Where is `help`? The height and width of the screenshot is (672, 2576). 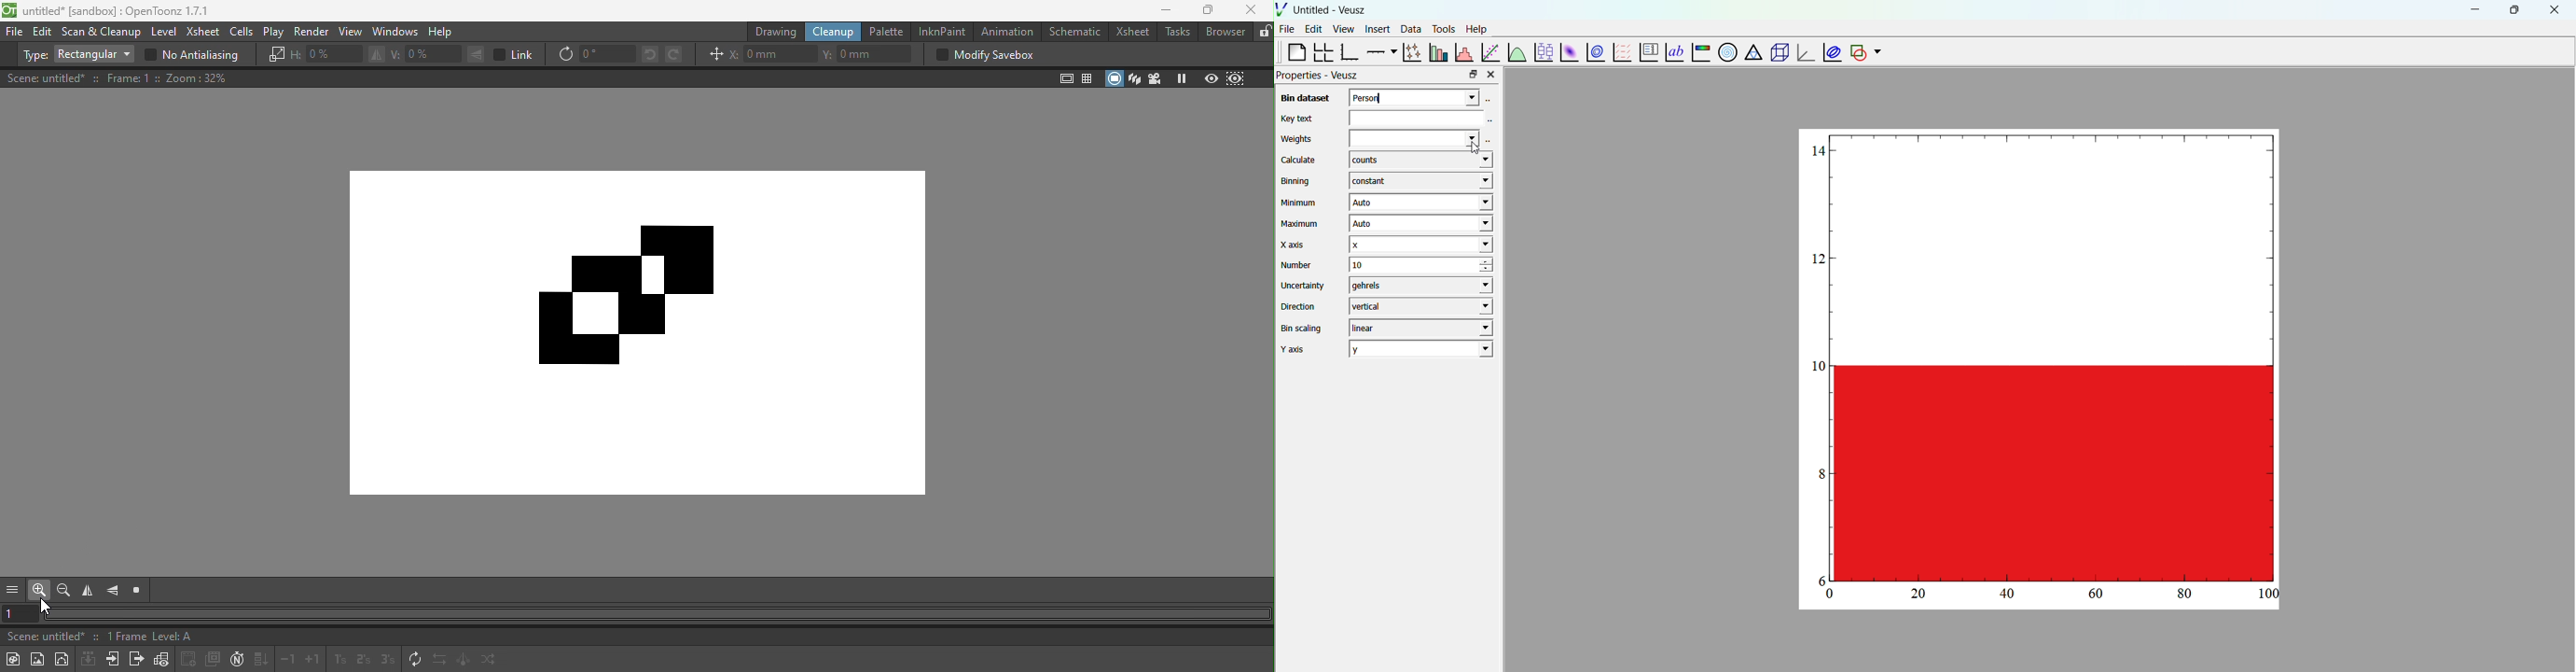
help is located at coordinates (1477, 28).